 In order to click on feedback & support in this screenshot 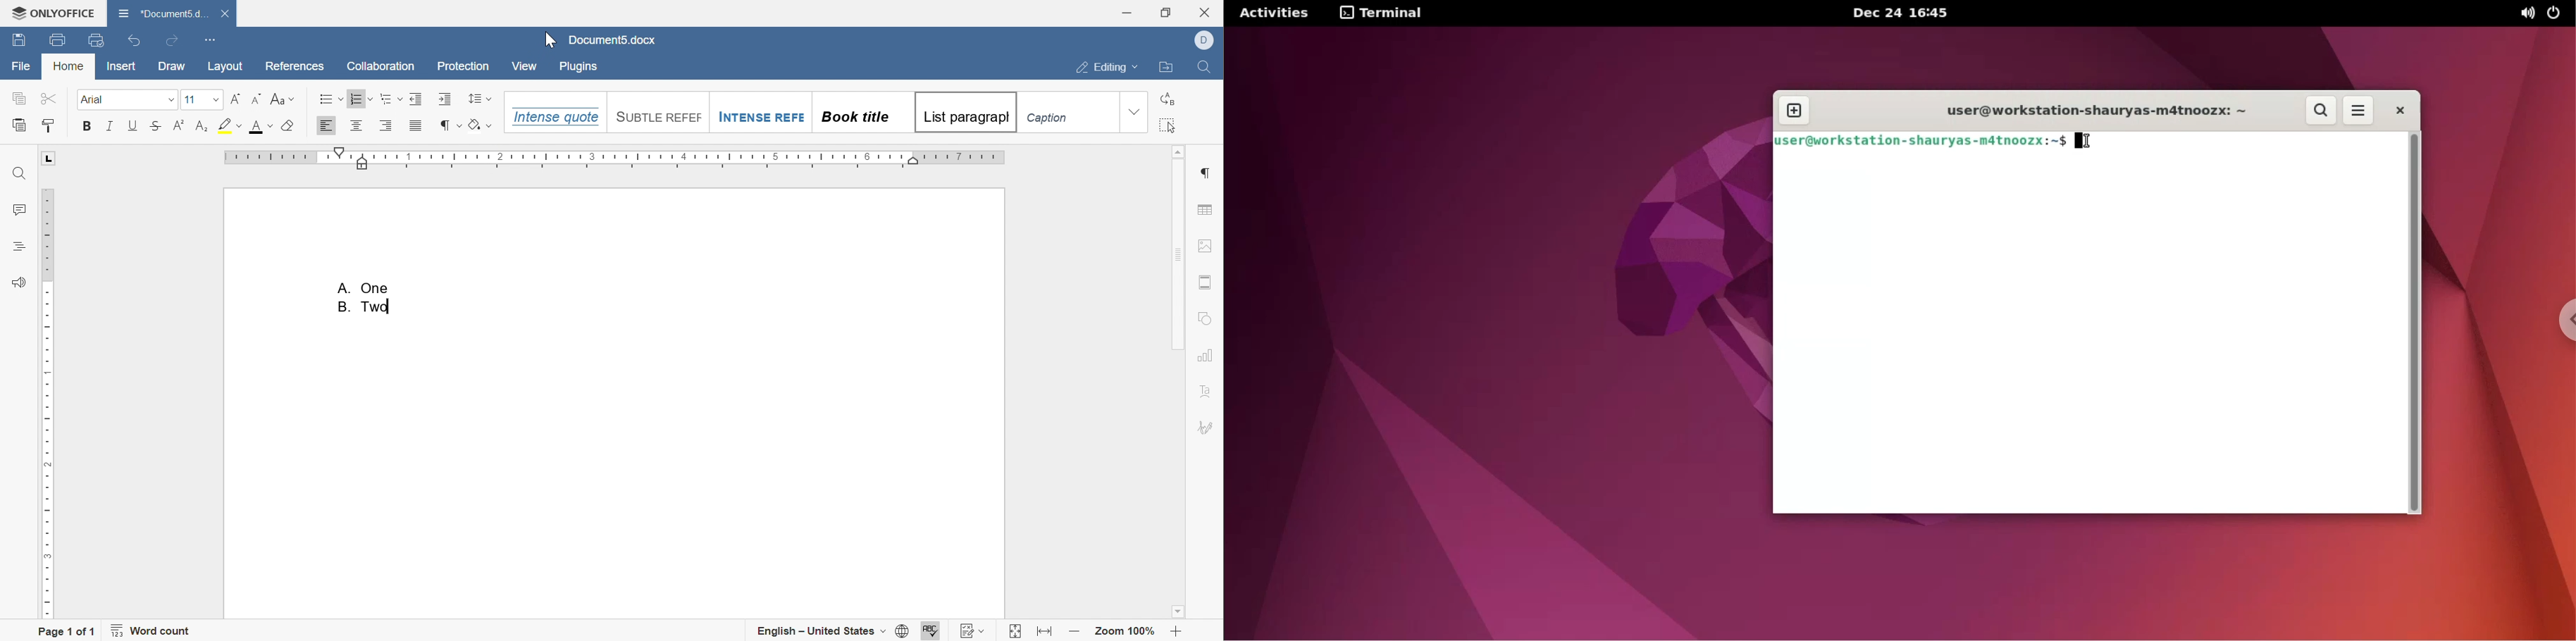, I will do `click(20, 282)`.